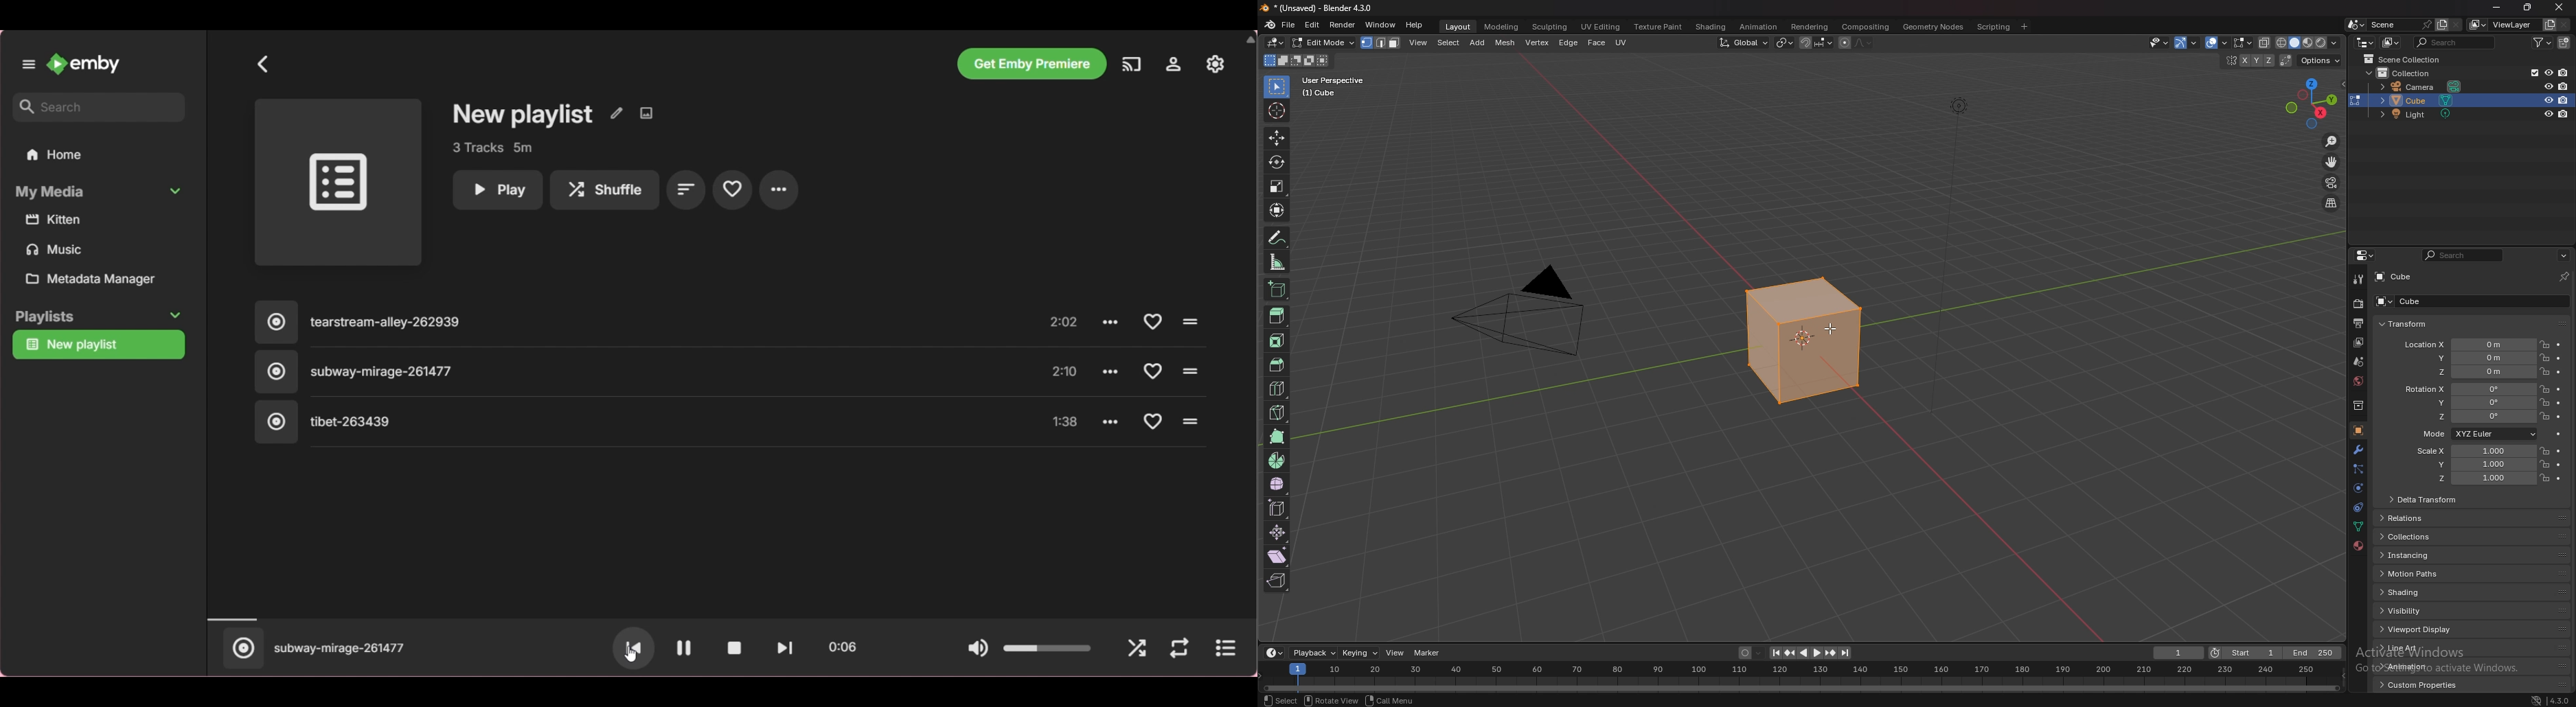 Image resolution: width=2576 pixels, height=728 pixels. What do you see at coordinates (2531, 73) in the screenshot?
I see `exclude from viewlayer` at bounding box center [2531, 73].